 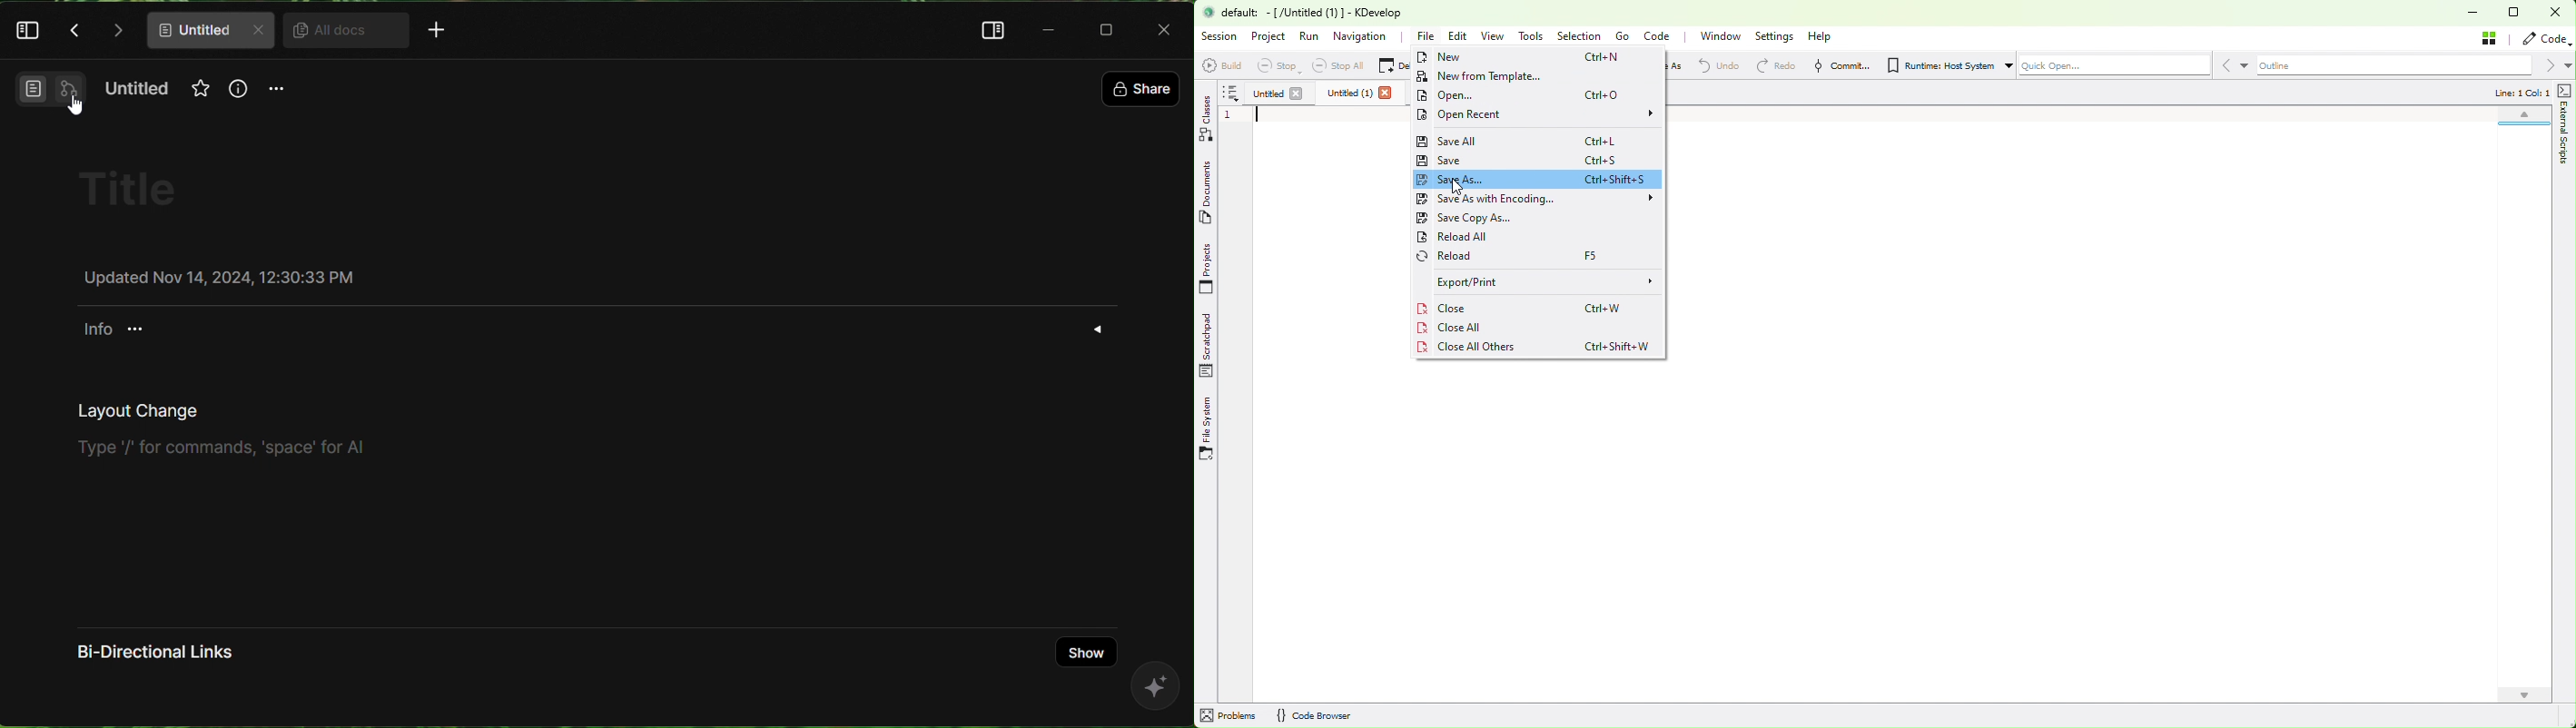 What do you see at coordinates (1488, 218) in the screenshot?
I see `Save copy as` at bounding box center [1488, 218].